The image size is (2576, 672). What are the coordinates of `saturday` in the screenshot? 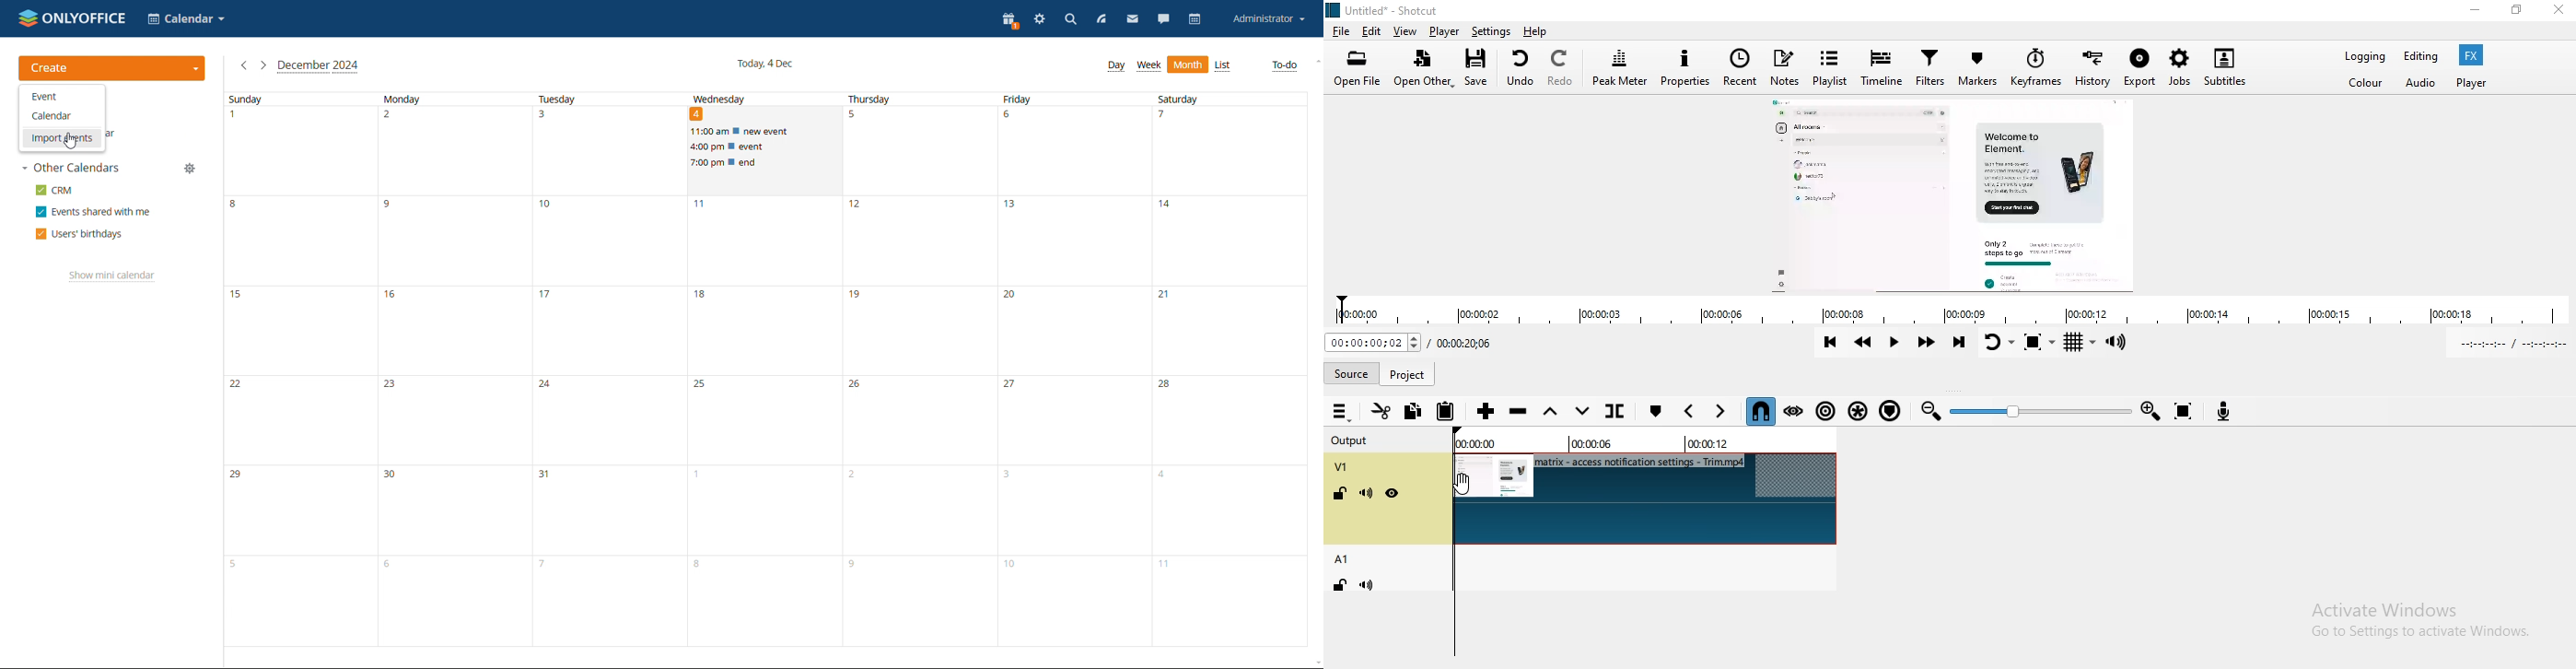 It's located at (1231, 371).